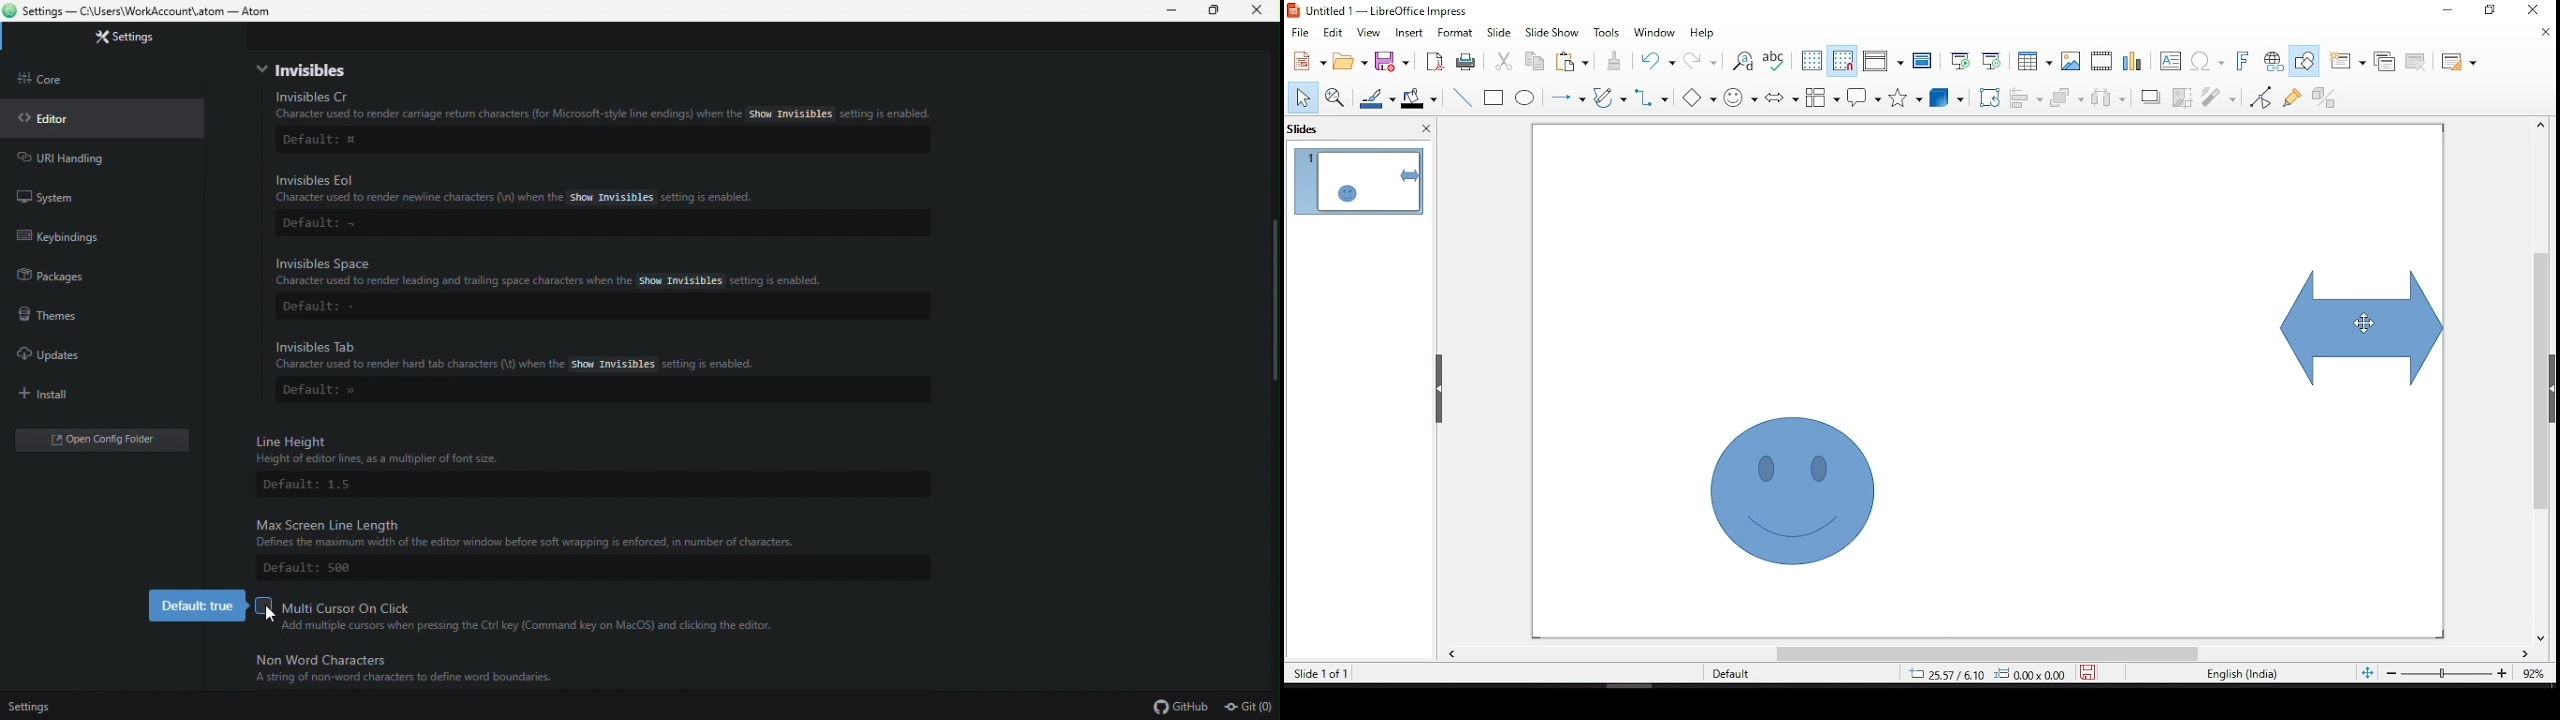 This screenshot has width=2576, height=728. Describe the element at coordinates (1335, 97) in the screenshot. I see `zoom and pan` at that location.